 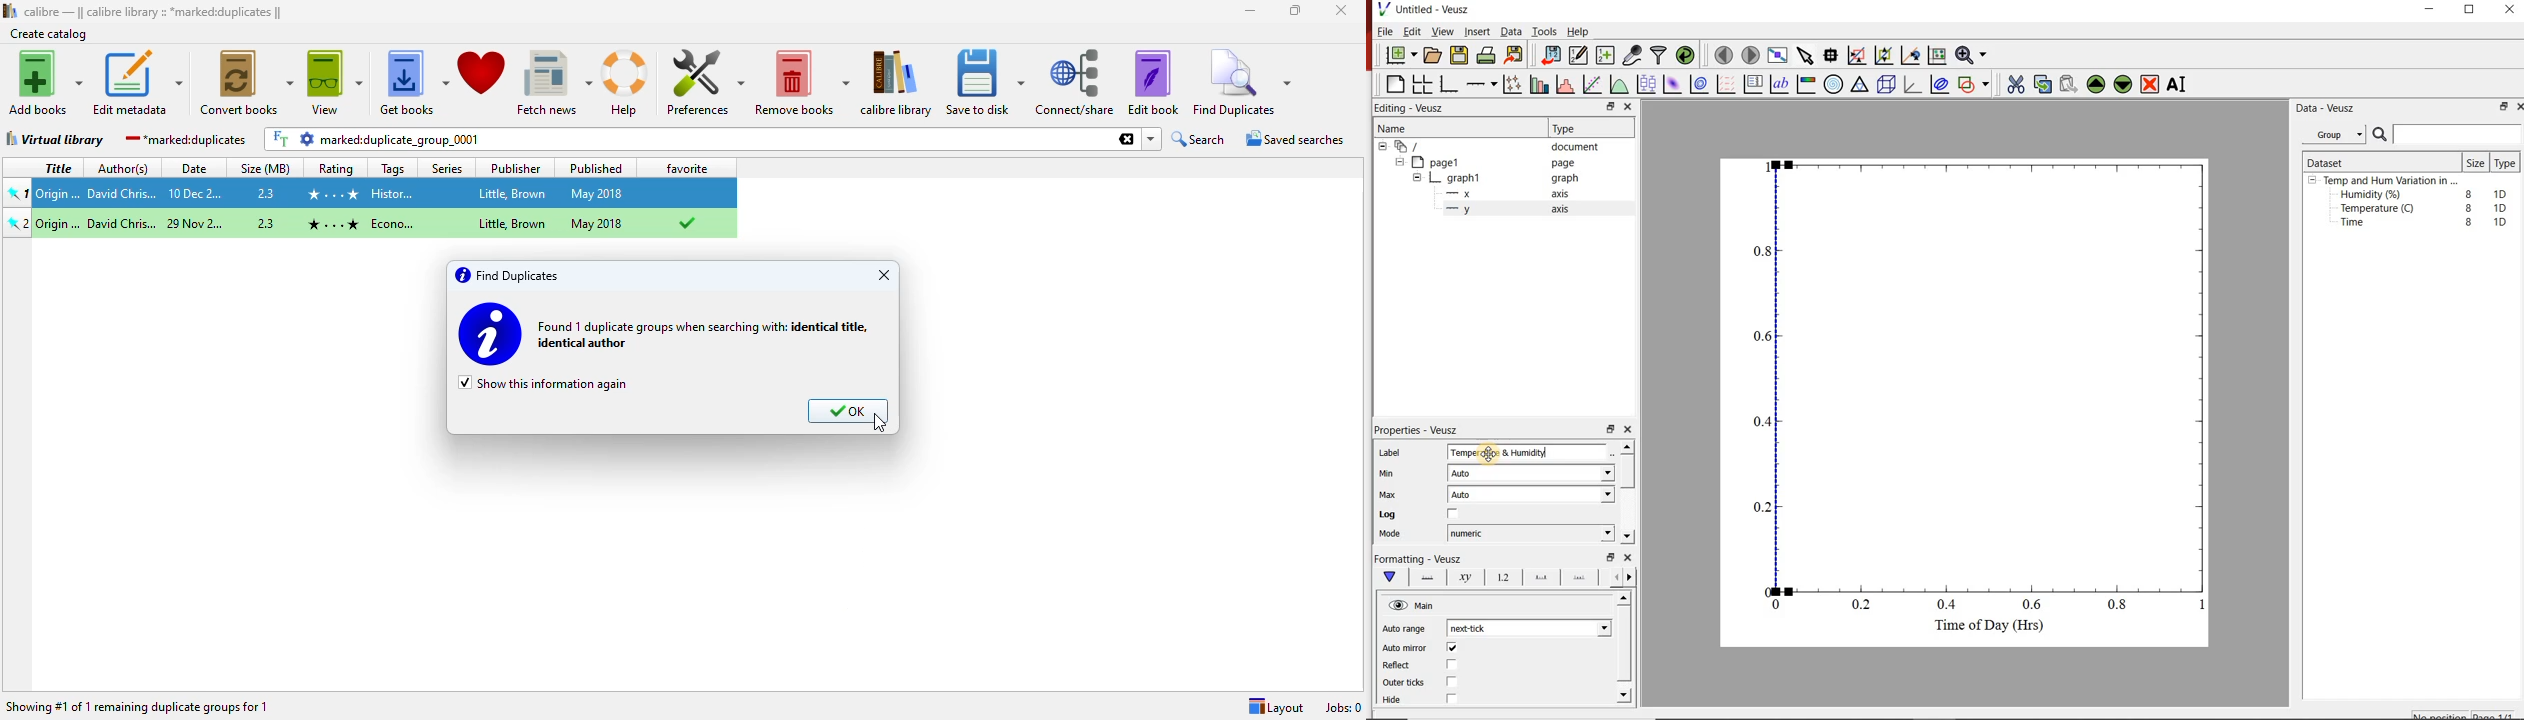 I want to click on Edit, so click(x=1412, y=33).